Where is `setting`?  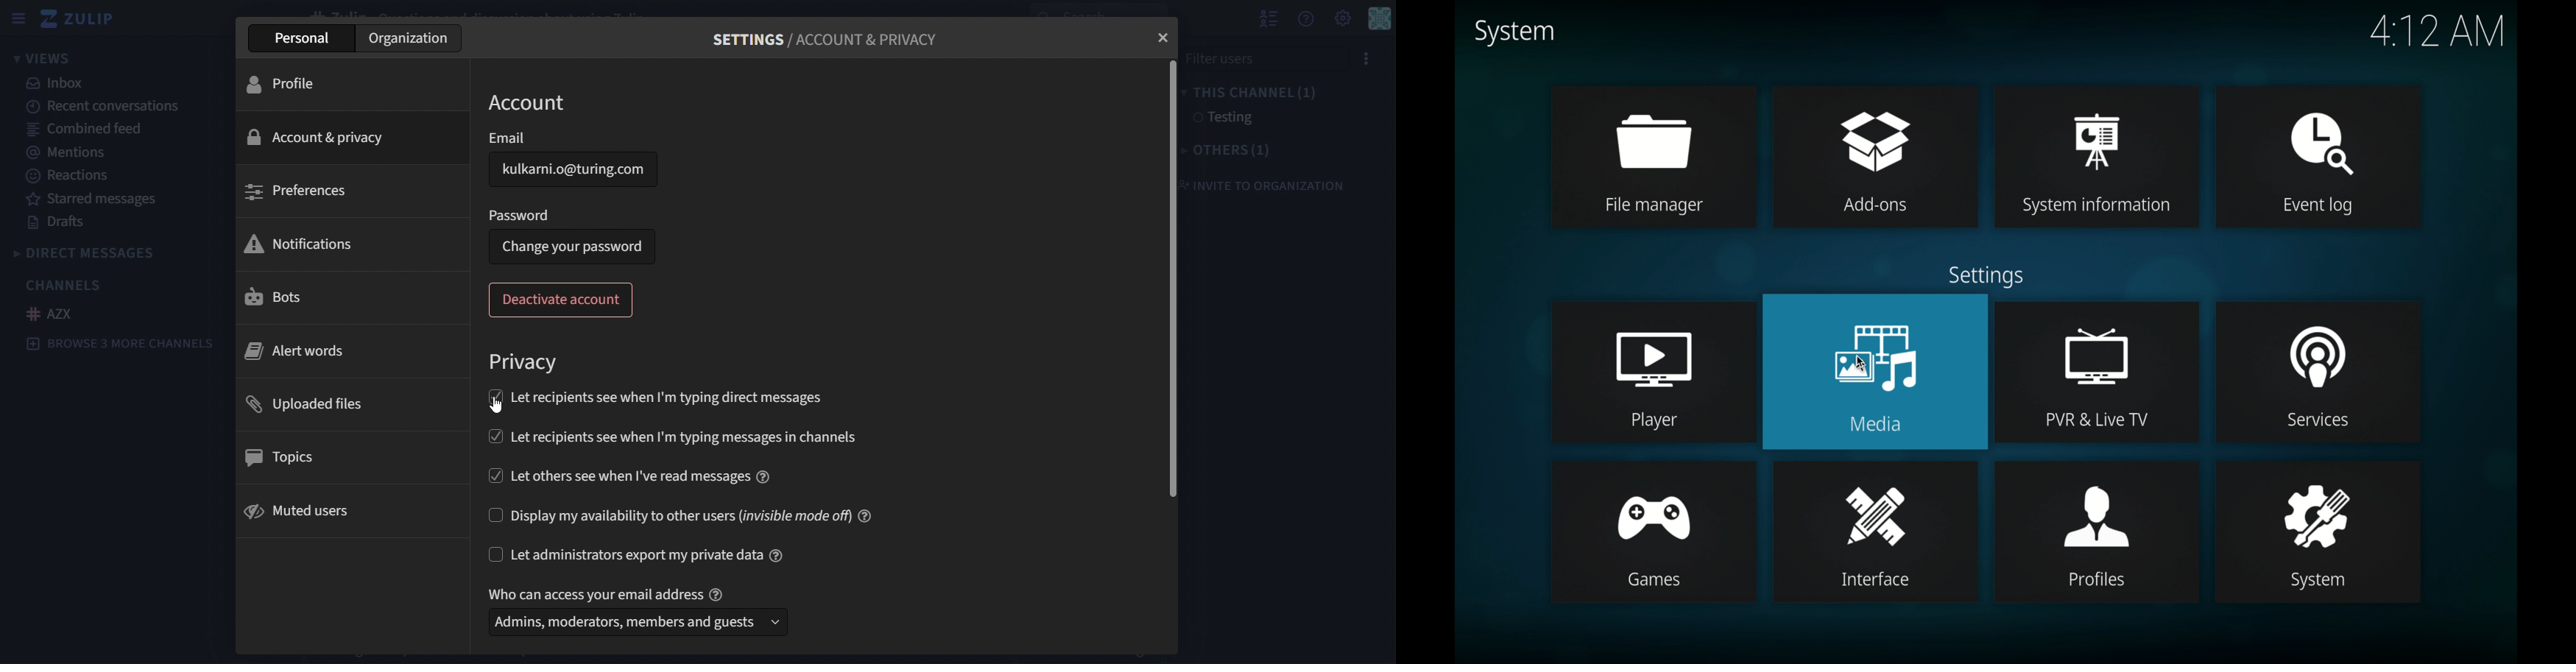
setting is located at coordinates (1342, 18).